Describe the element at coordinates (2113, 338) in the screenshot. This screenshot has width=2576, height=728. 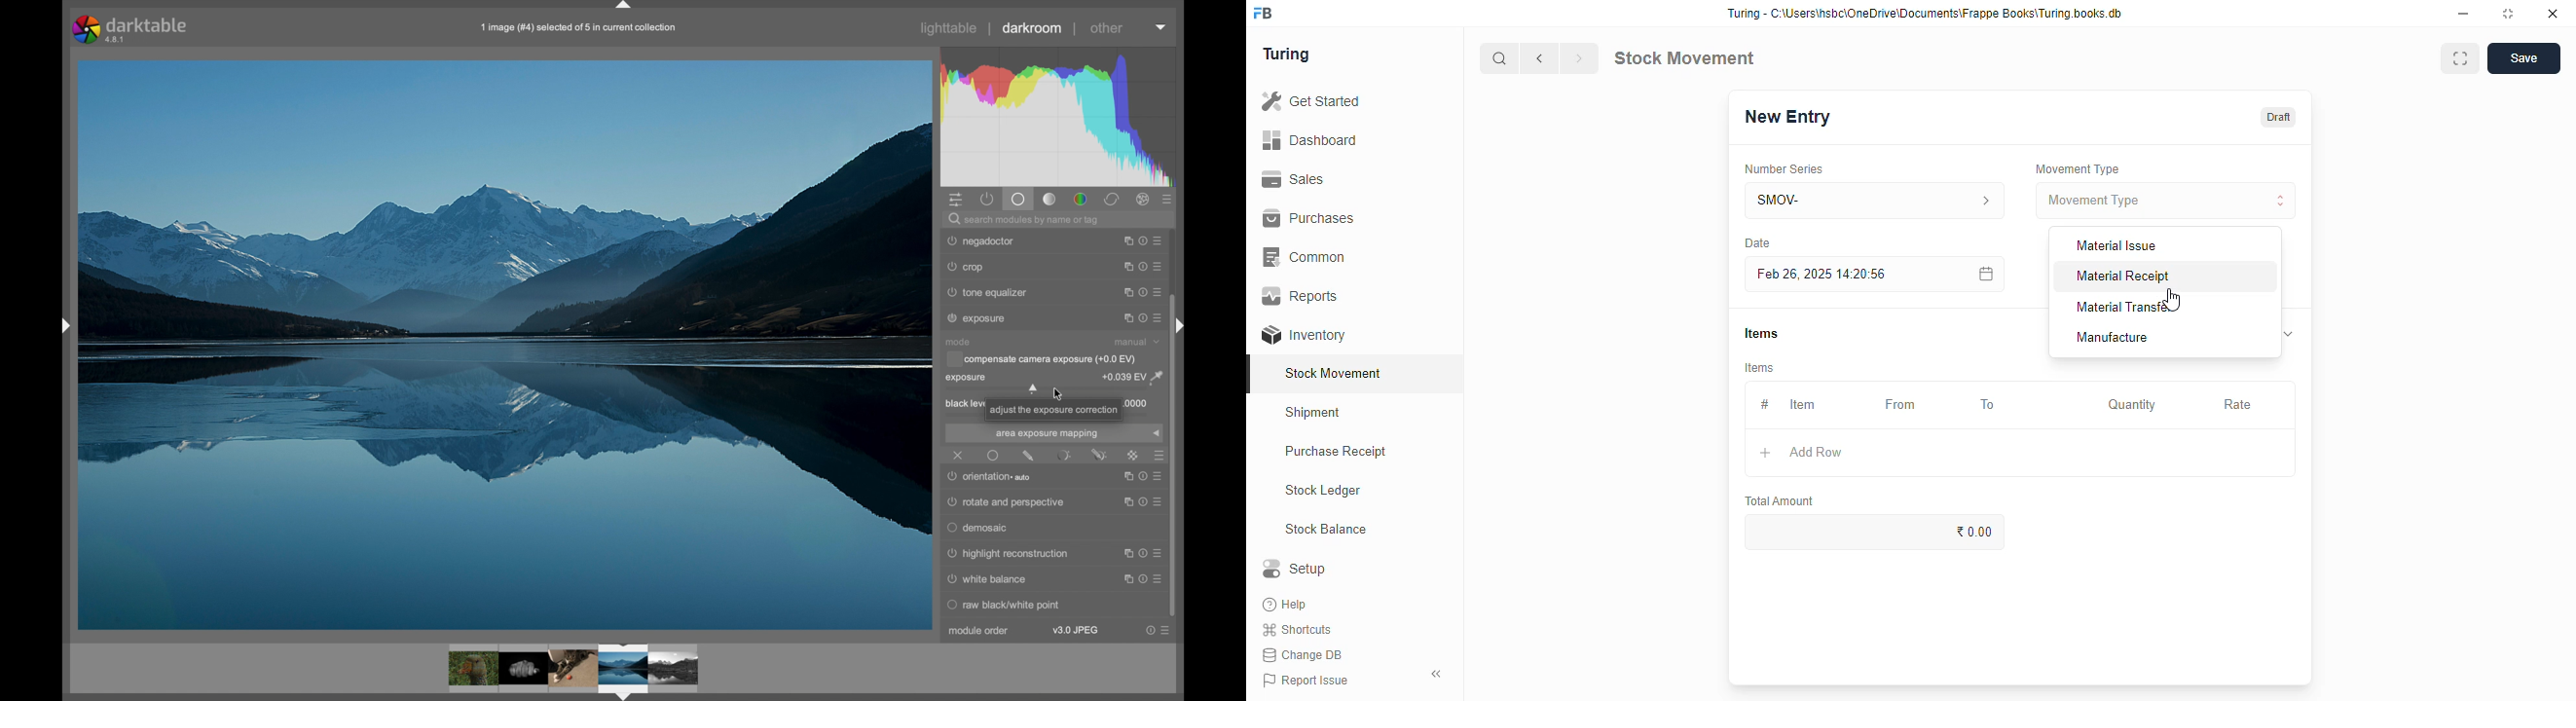
I see `manufacture` at that location.